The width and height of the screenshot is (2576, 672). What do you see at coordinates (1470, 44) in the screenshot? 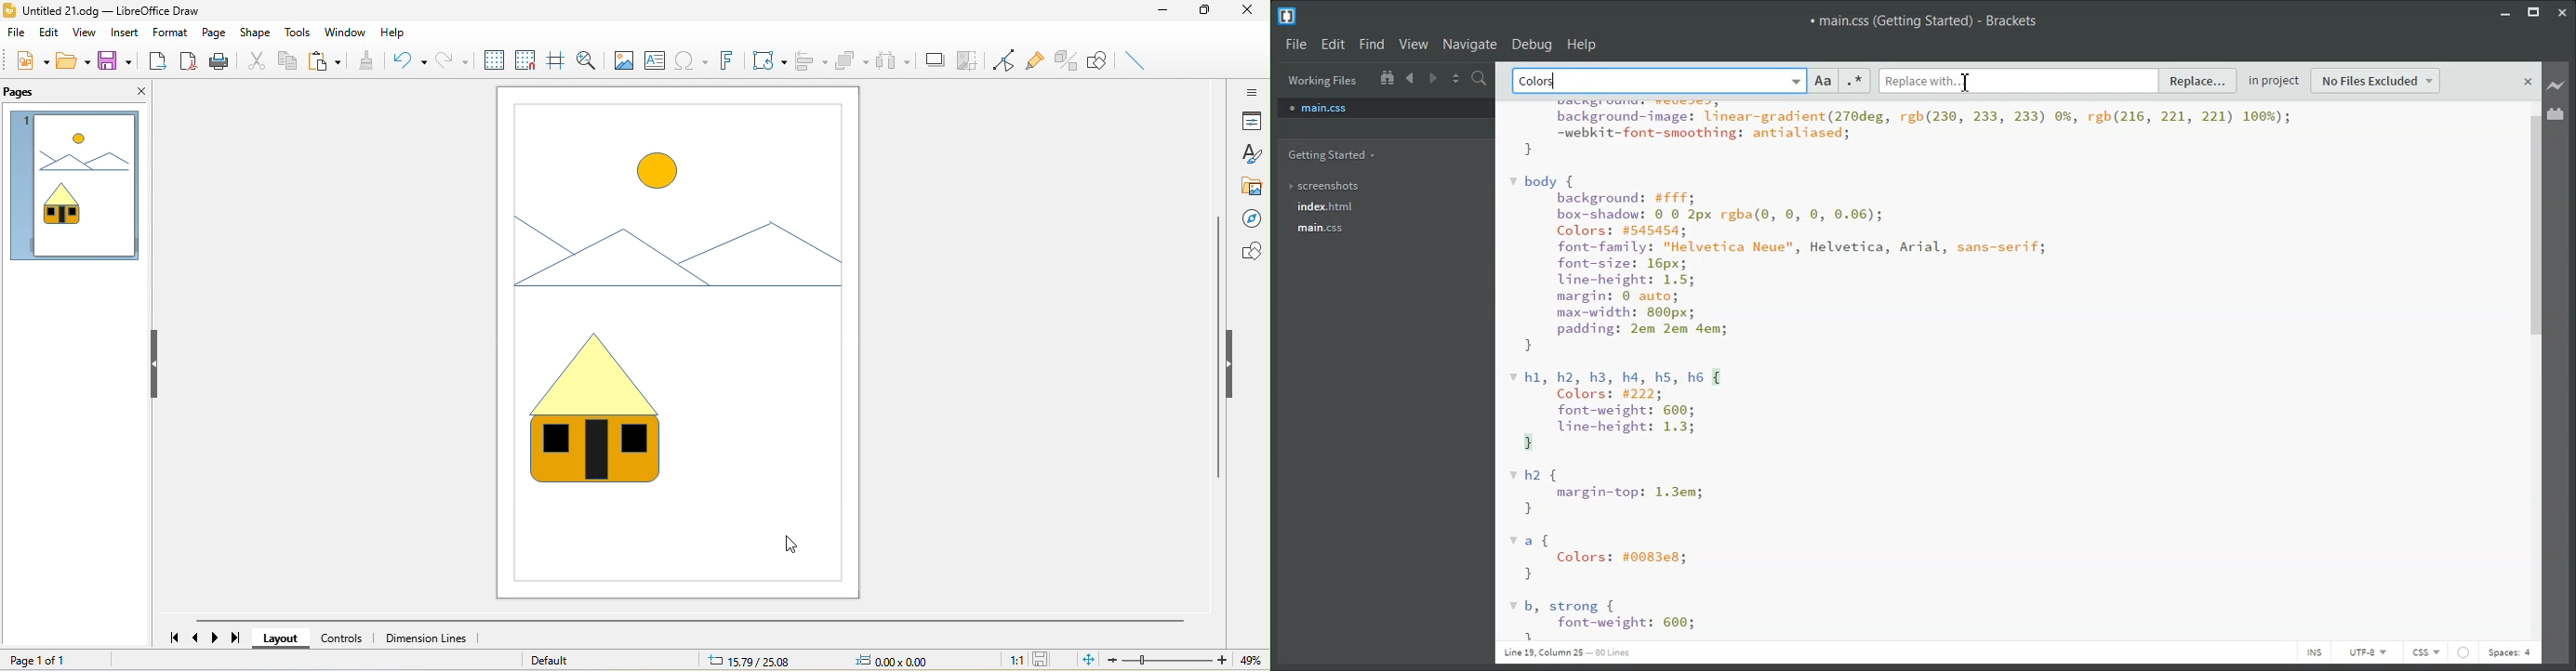
I see `Navigate` at bounding box center [1470, 44].